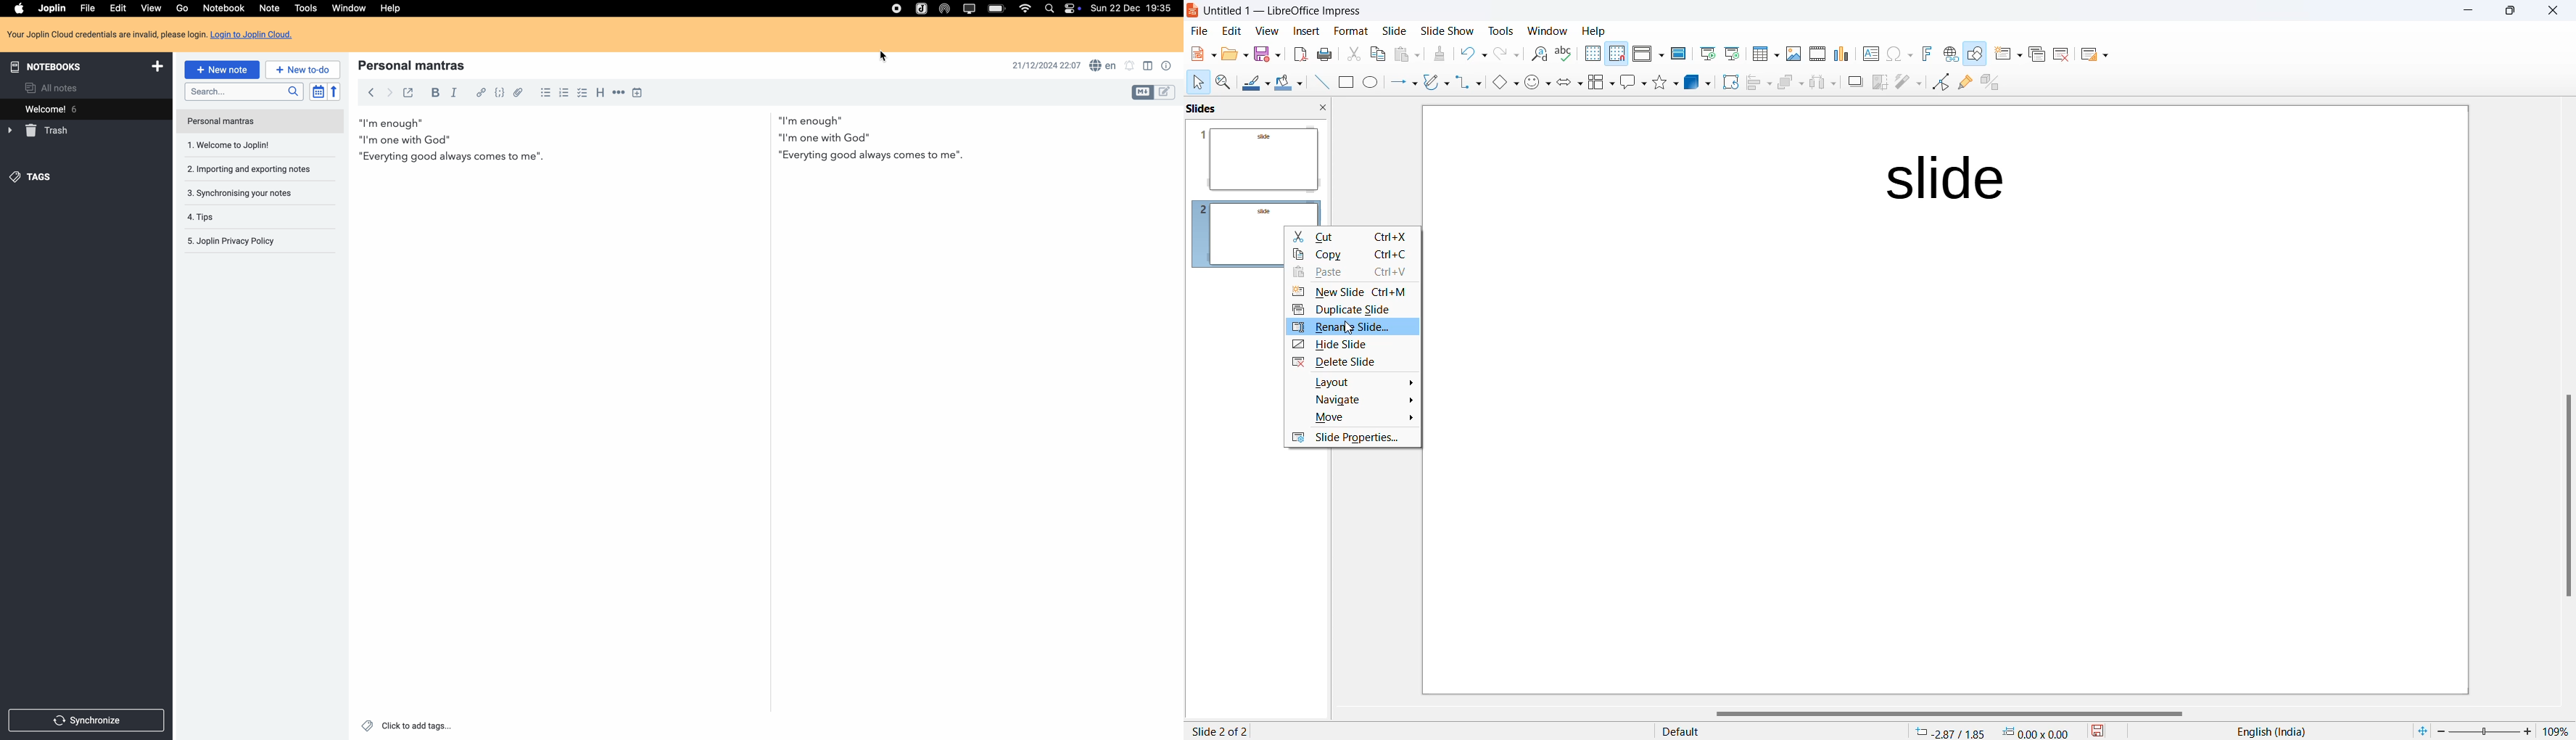 The width and height of the screenshot is (2576, 756). Describe the element at coordinates (453, 93) in the screenshot. I see `italic` at that location.